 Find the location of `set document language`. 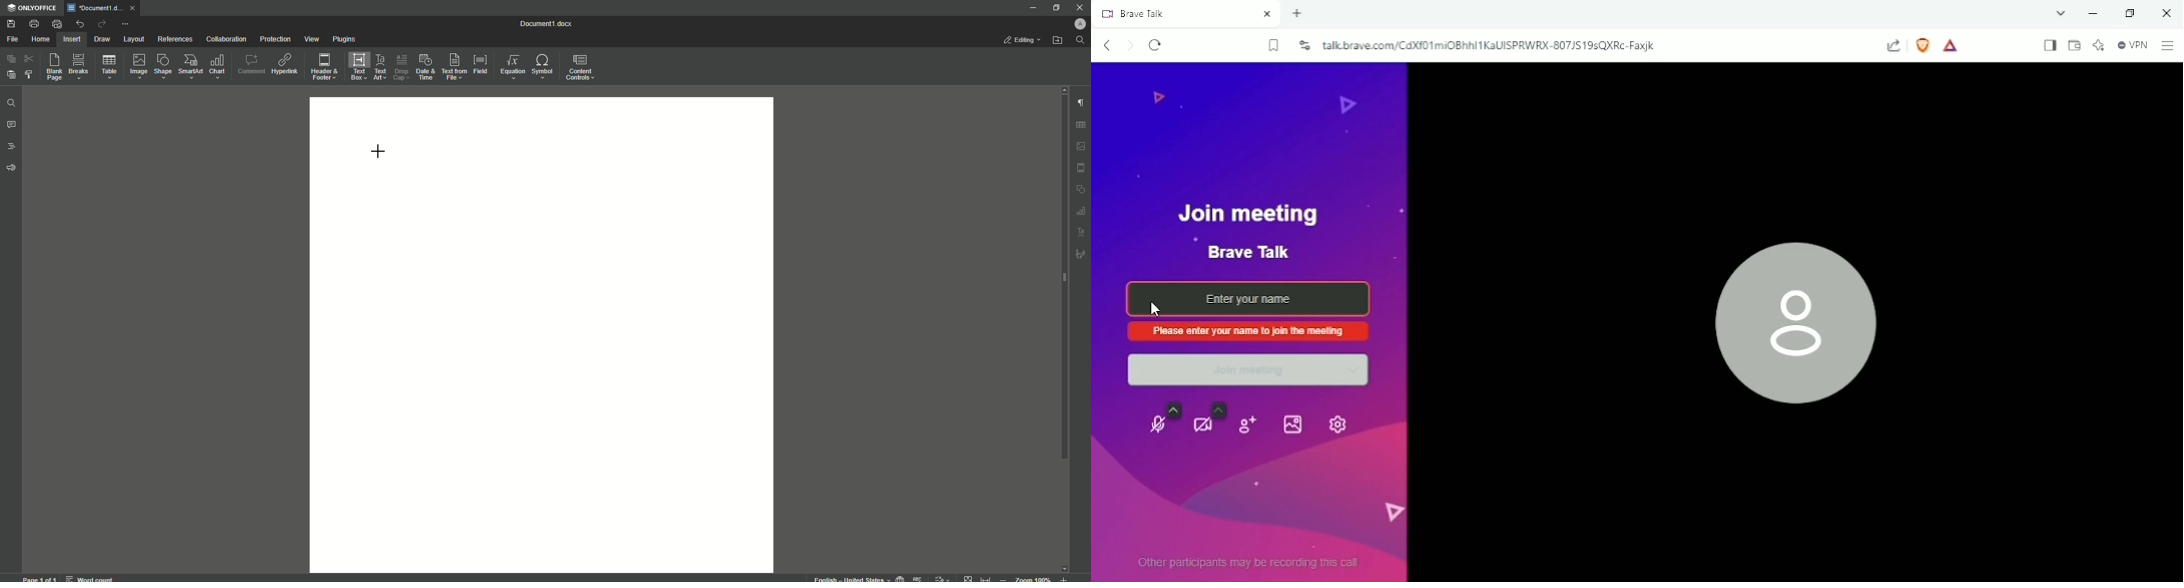

set document language is located at coordinates (900, 577).